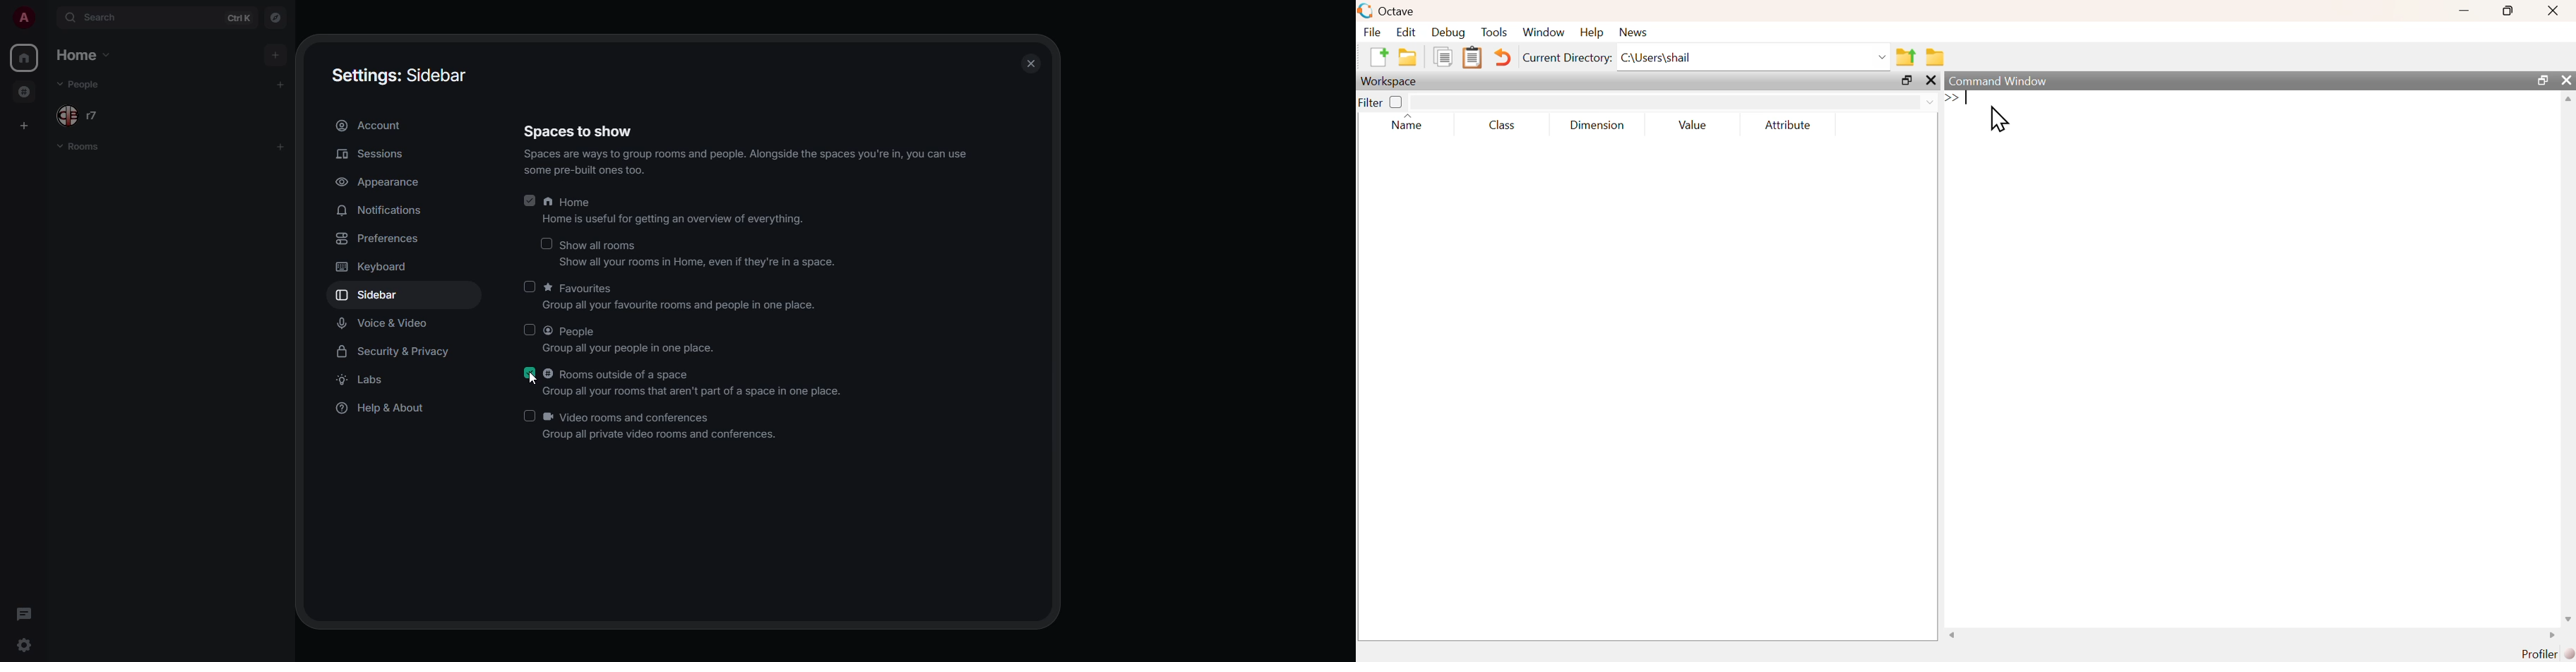 The image size is (2576, 672). Describe the element at coordinates (377, 267) in the screenshot. I see `keyboard` at that location.